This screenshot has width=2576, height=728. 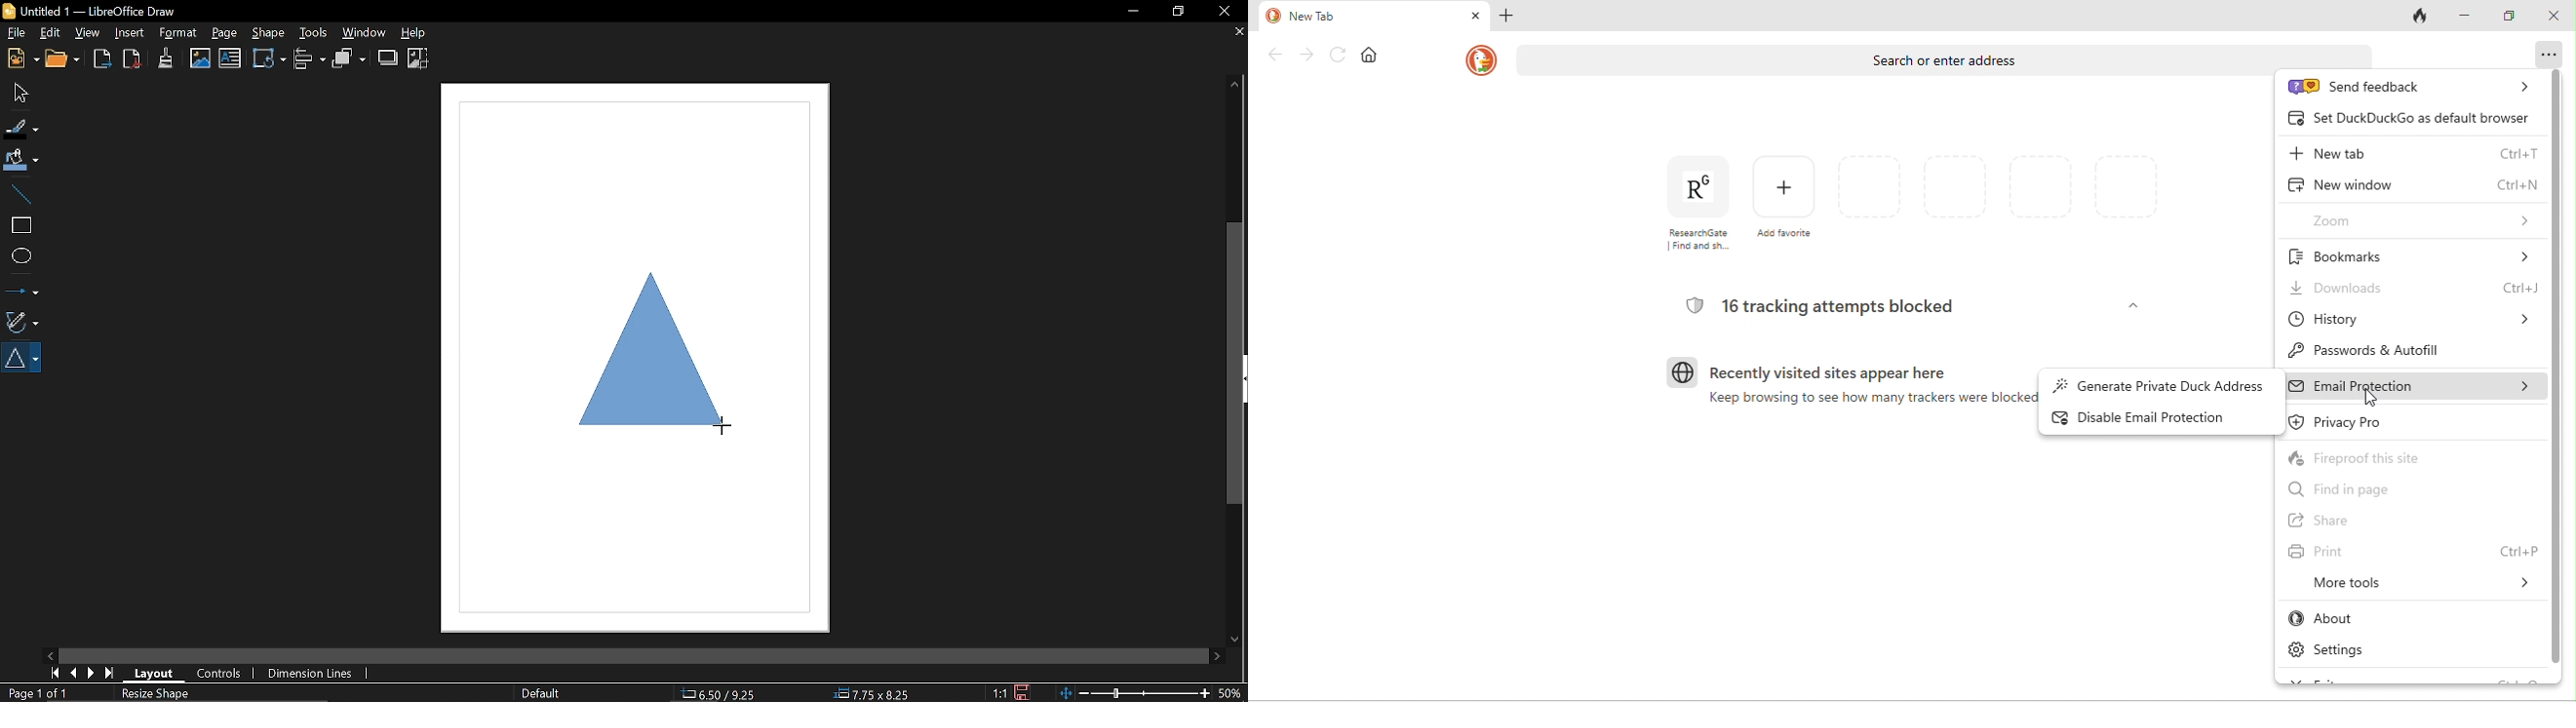 I want to click on resize shape, so click(x=156, y=694).